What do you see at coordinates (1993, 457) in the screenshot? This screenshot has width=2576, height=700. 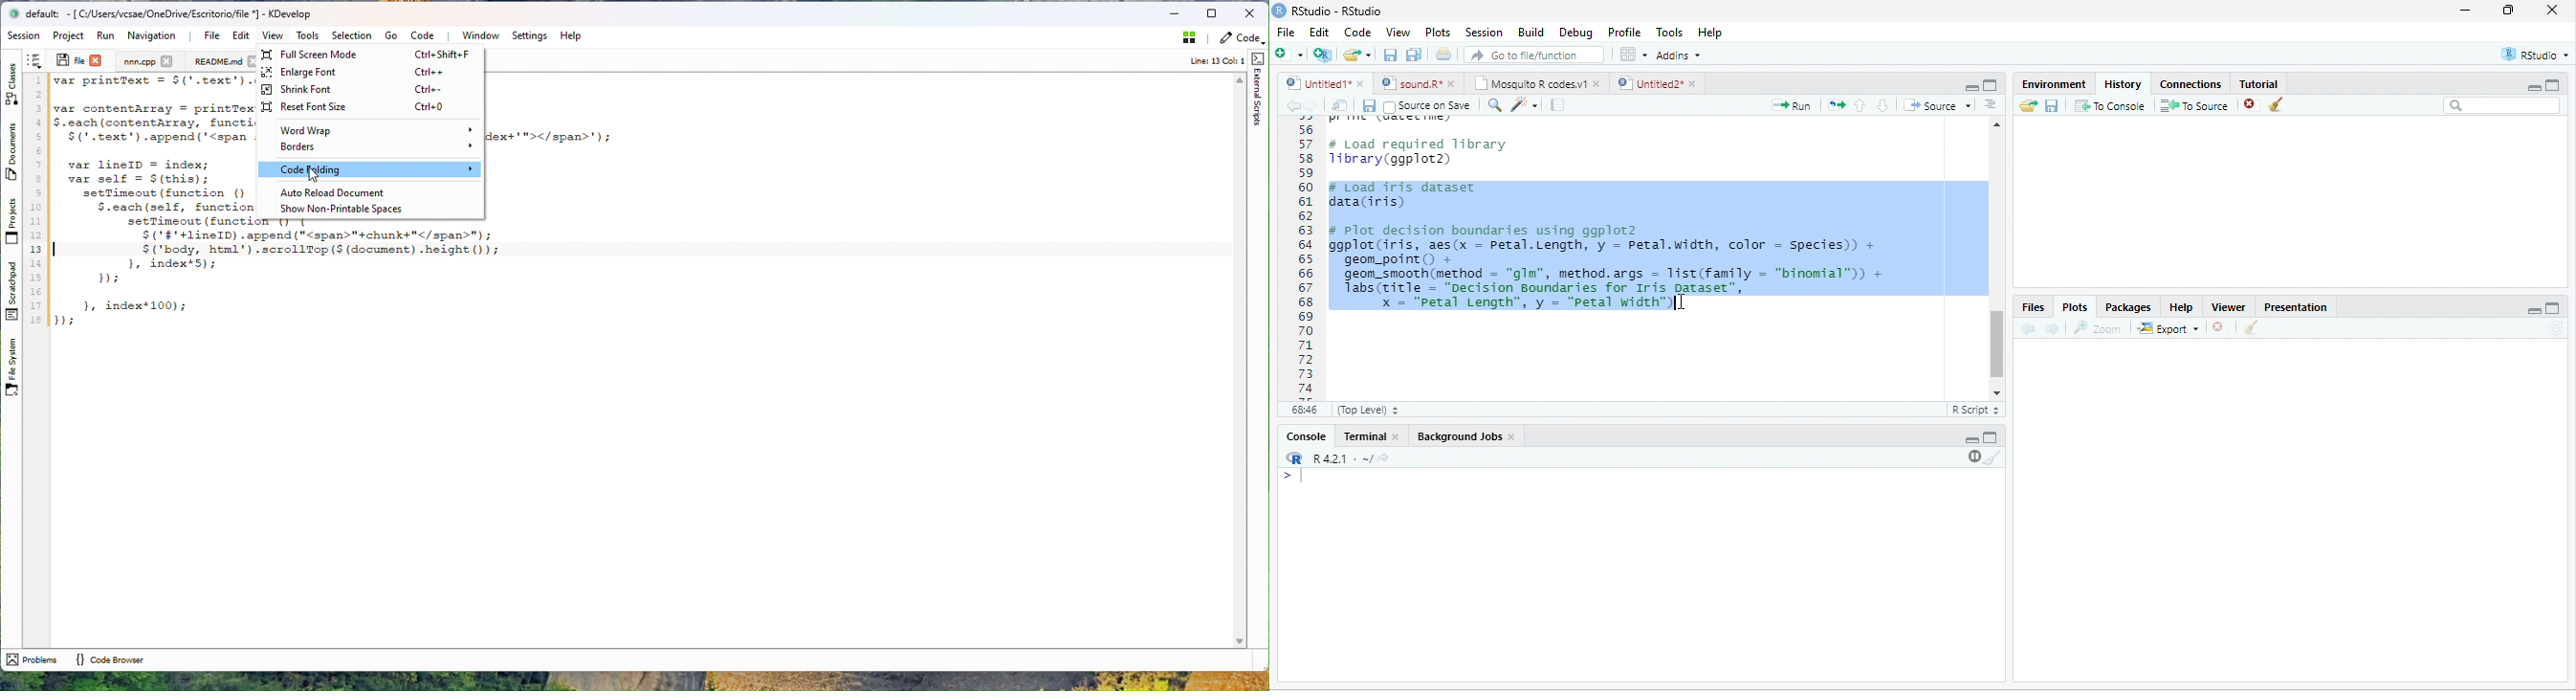 I see `clear` at bounding box center [1993, 457].